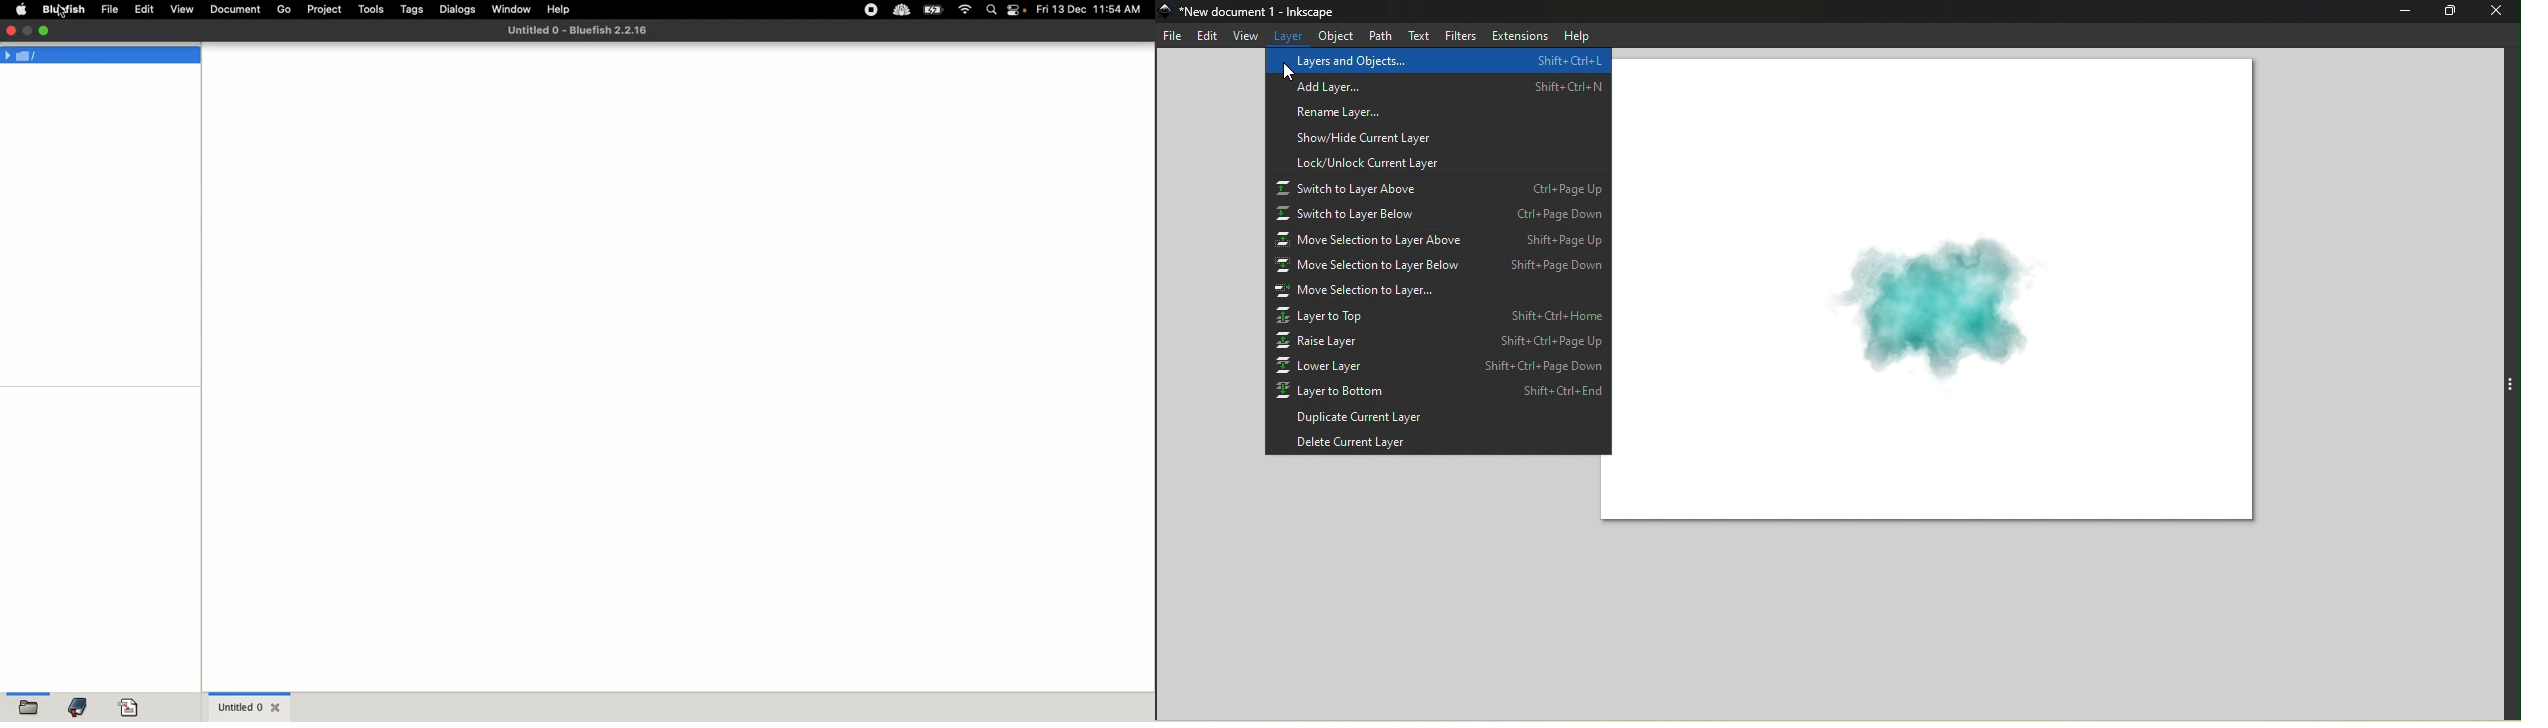 The width and height of the screenshot is (2548, 728). I want to click on Project, so click(323, 10).